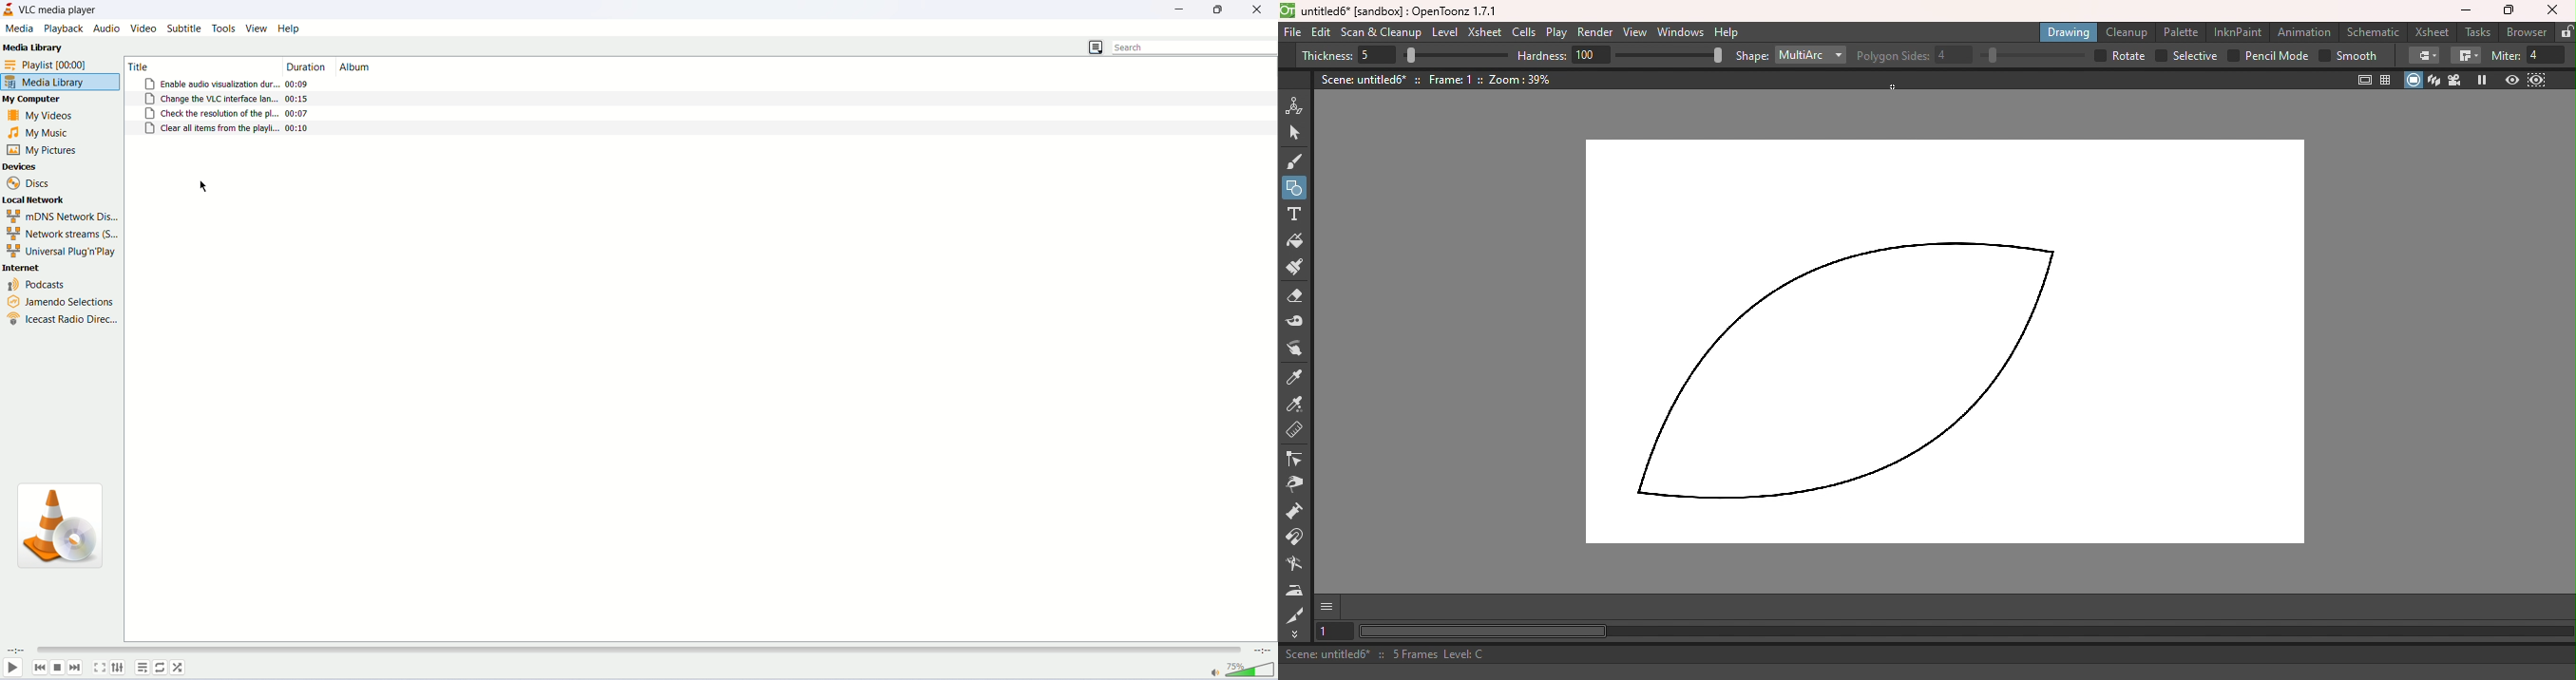  I want to click on video, so click(144, 27).